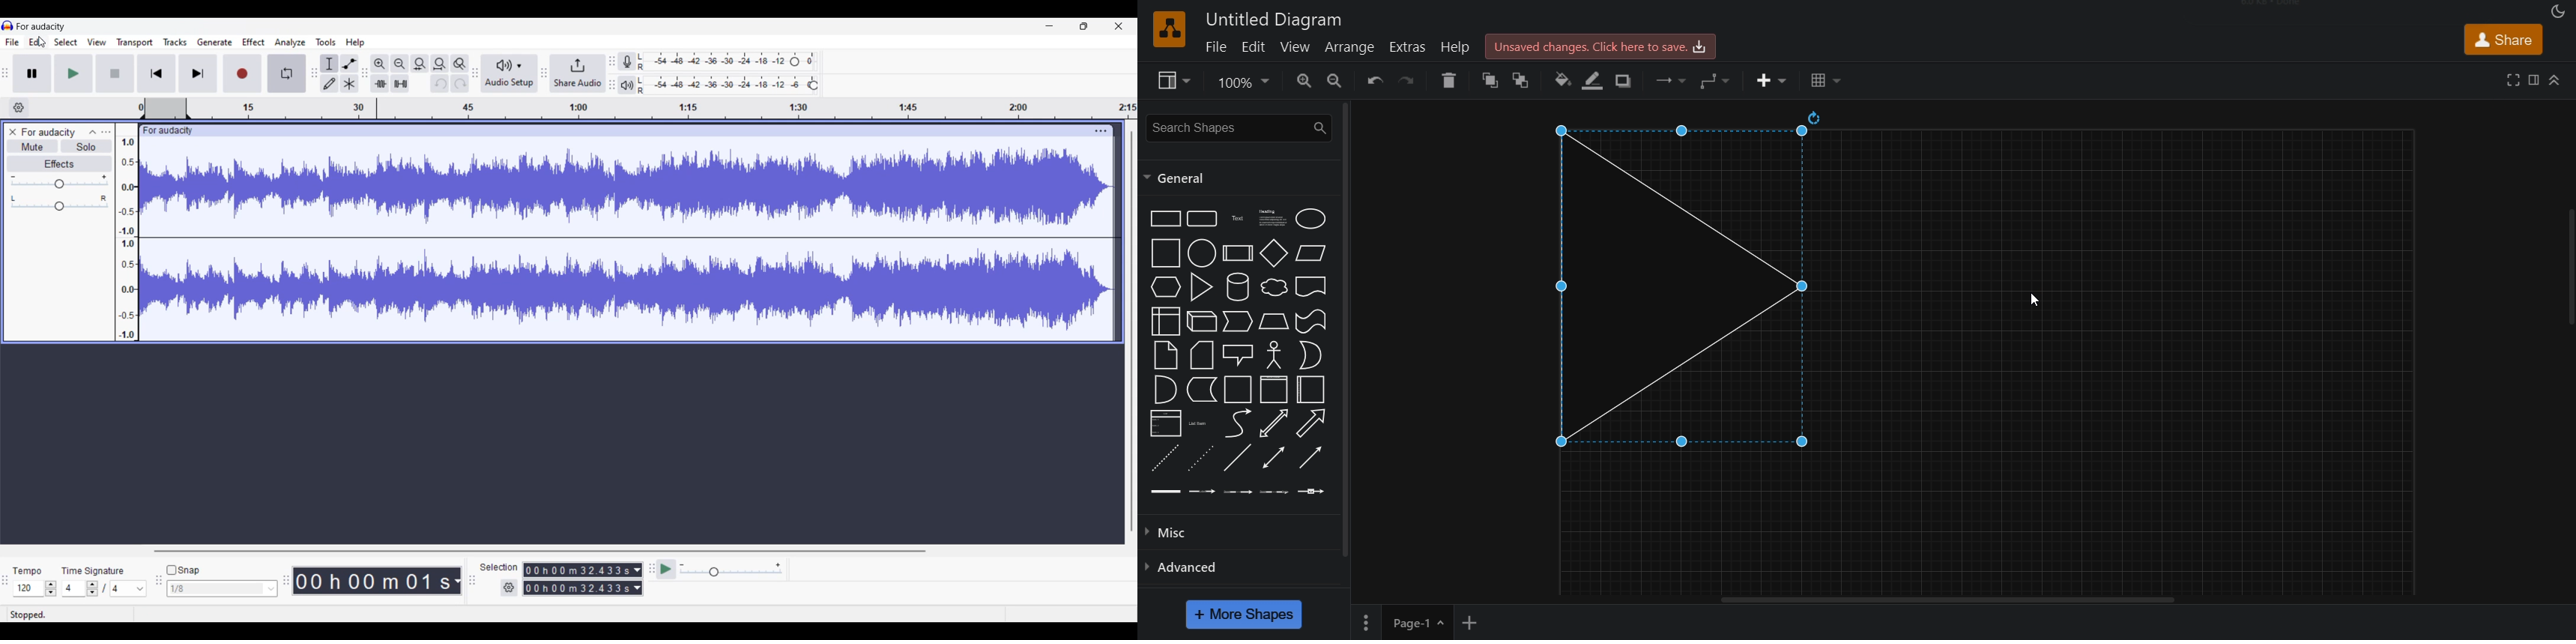 Image resolution: width=2576 pixels, height=644 pixels. What do you see at coordinates (1203, 219) in the screenshot?
I see `rounded rectangle` at bounding box center [1203, 219].